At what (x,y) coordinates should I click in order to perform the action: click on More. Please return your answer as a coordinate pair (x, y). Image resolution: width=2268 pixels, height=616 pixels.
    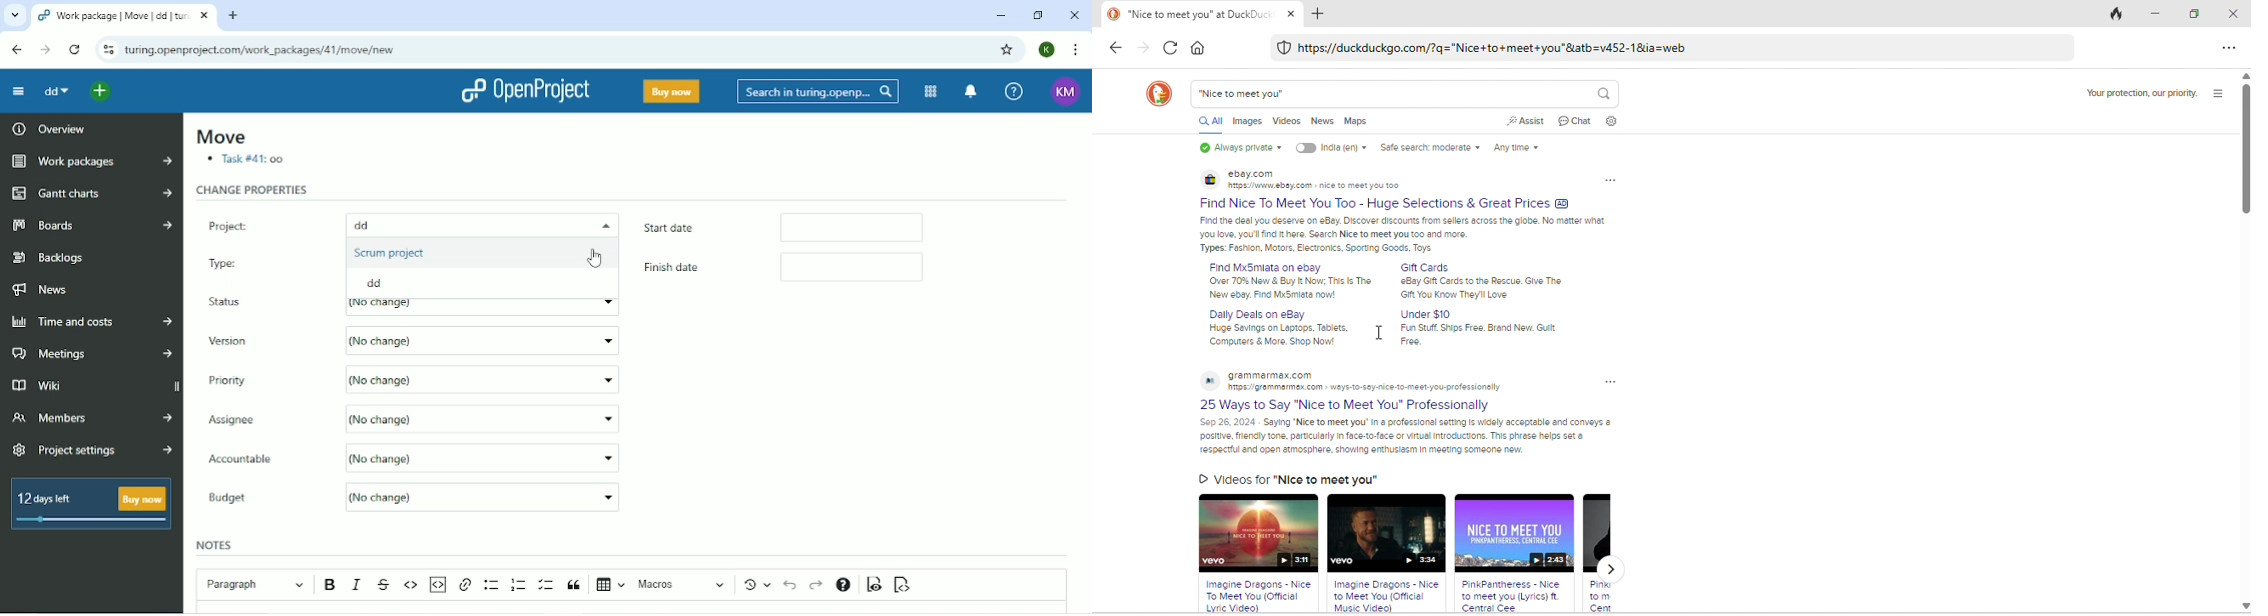
    Looking at the image, I should click on (1611, 179).